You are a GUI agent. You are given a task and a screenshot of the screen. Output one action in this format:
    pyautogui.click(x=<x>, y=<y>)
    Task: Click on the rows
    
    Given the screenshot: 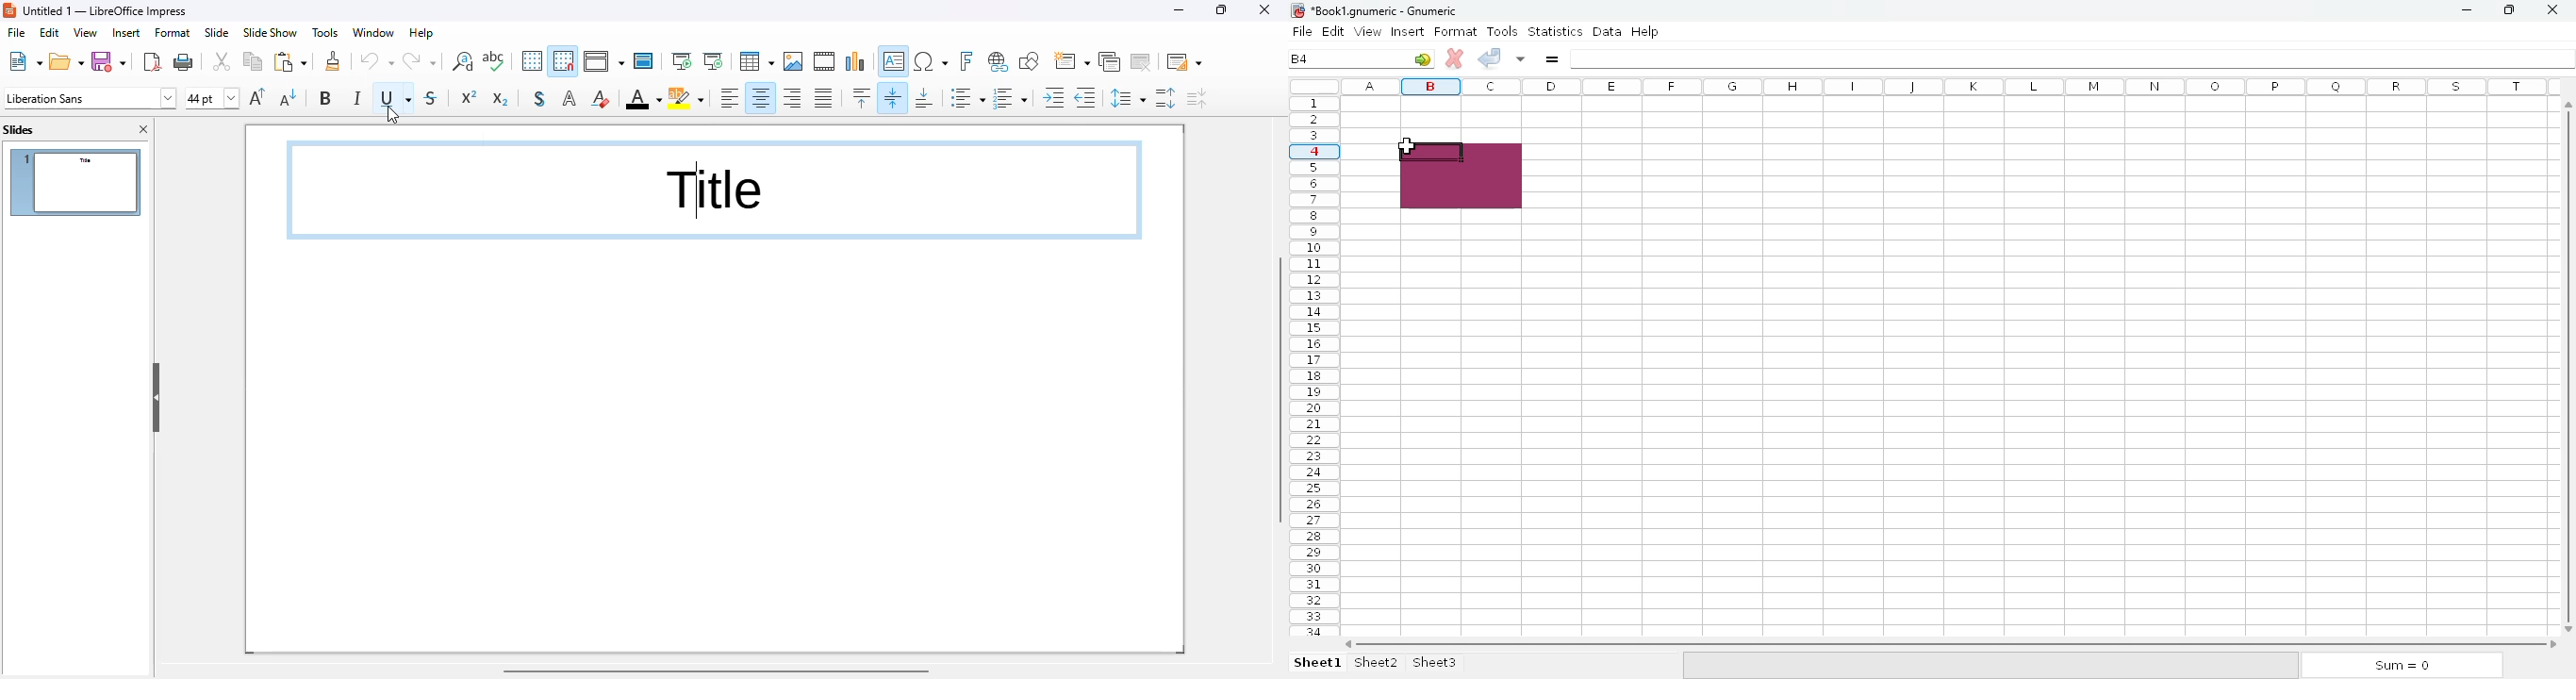 What is the action you would take?
    pyautogui.click(x=1315, y=366)
    